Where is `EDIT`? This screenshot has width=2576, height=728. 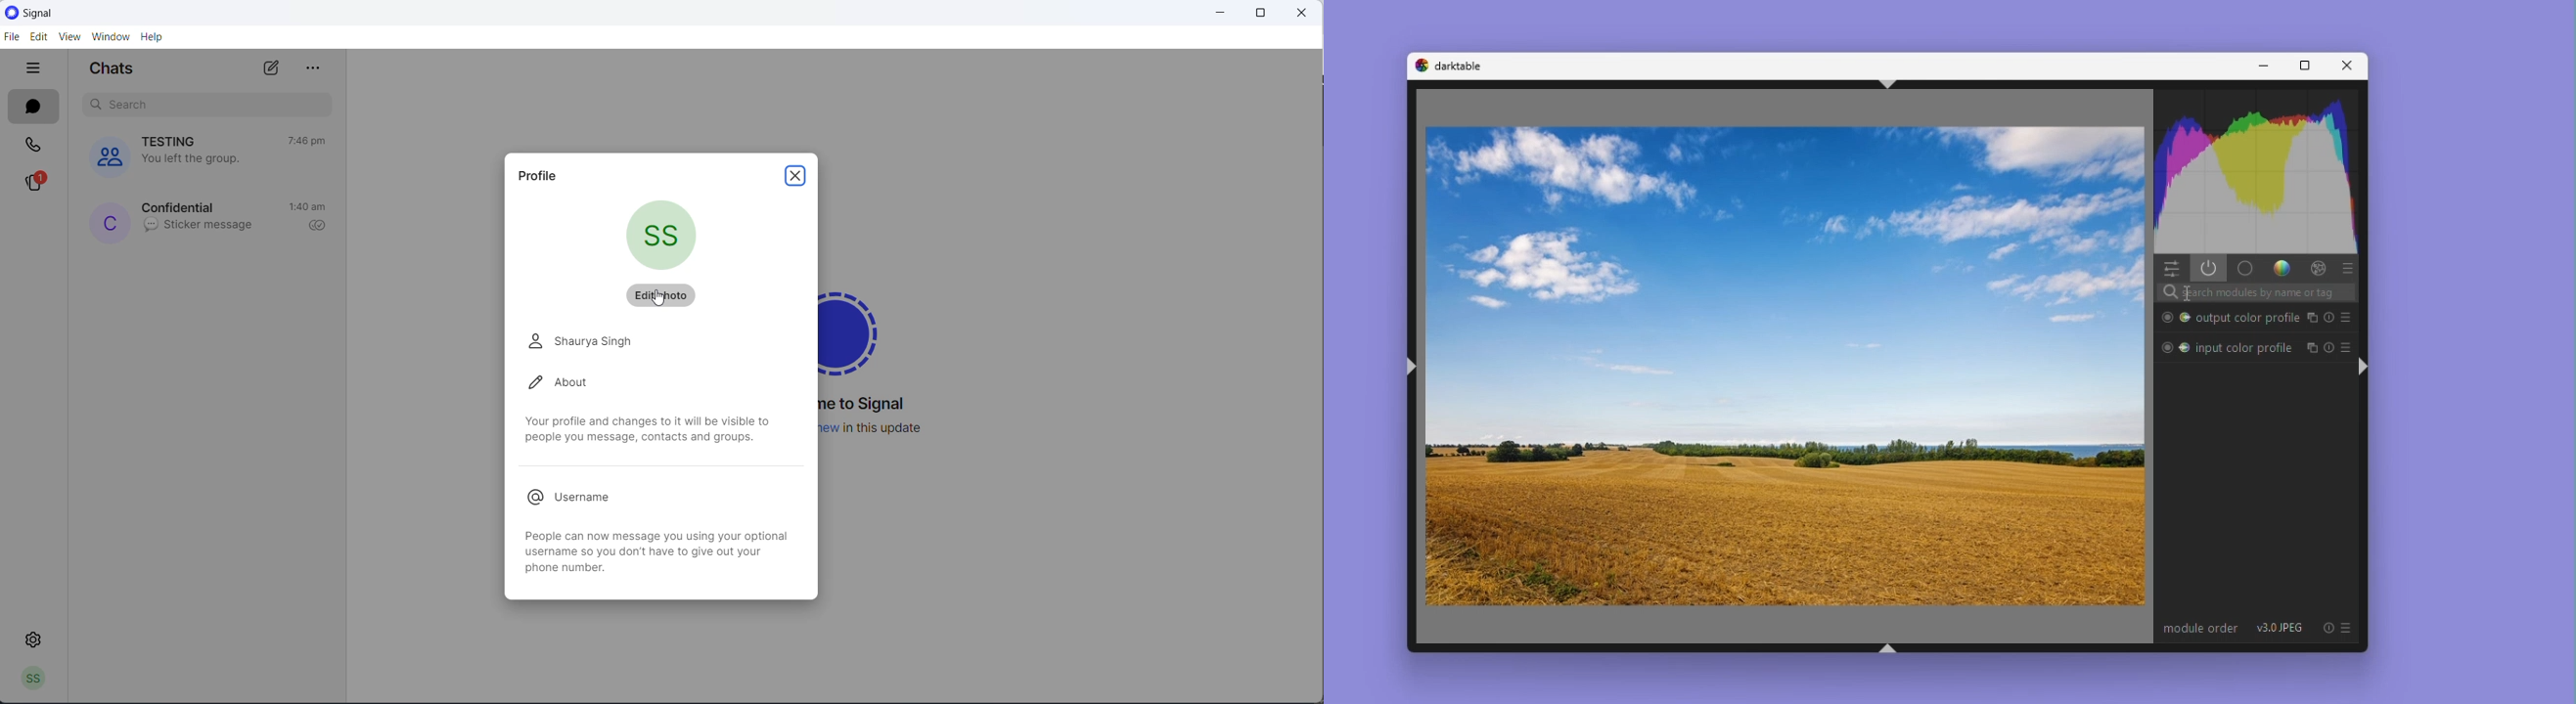
EDIT is located at coordinates (37, 38).